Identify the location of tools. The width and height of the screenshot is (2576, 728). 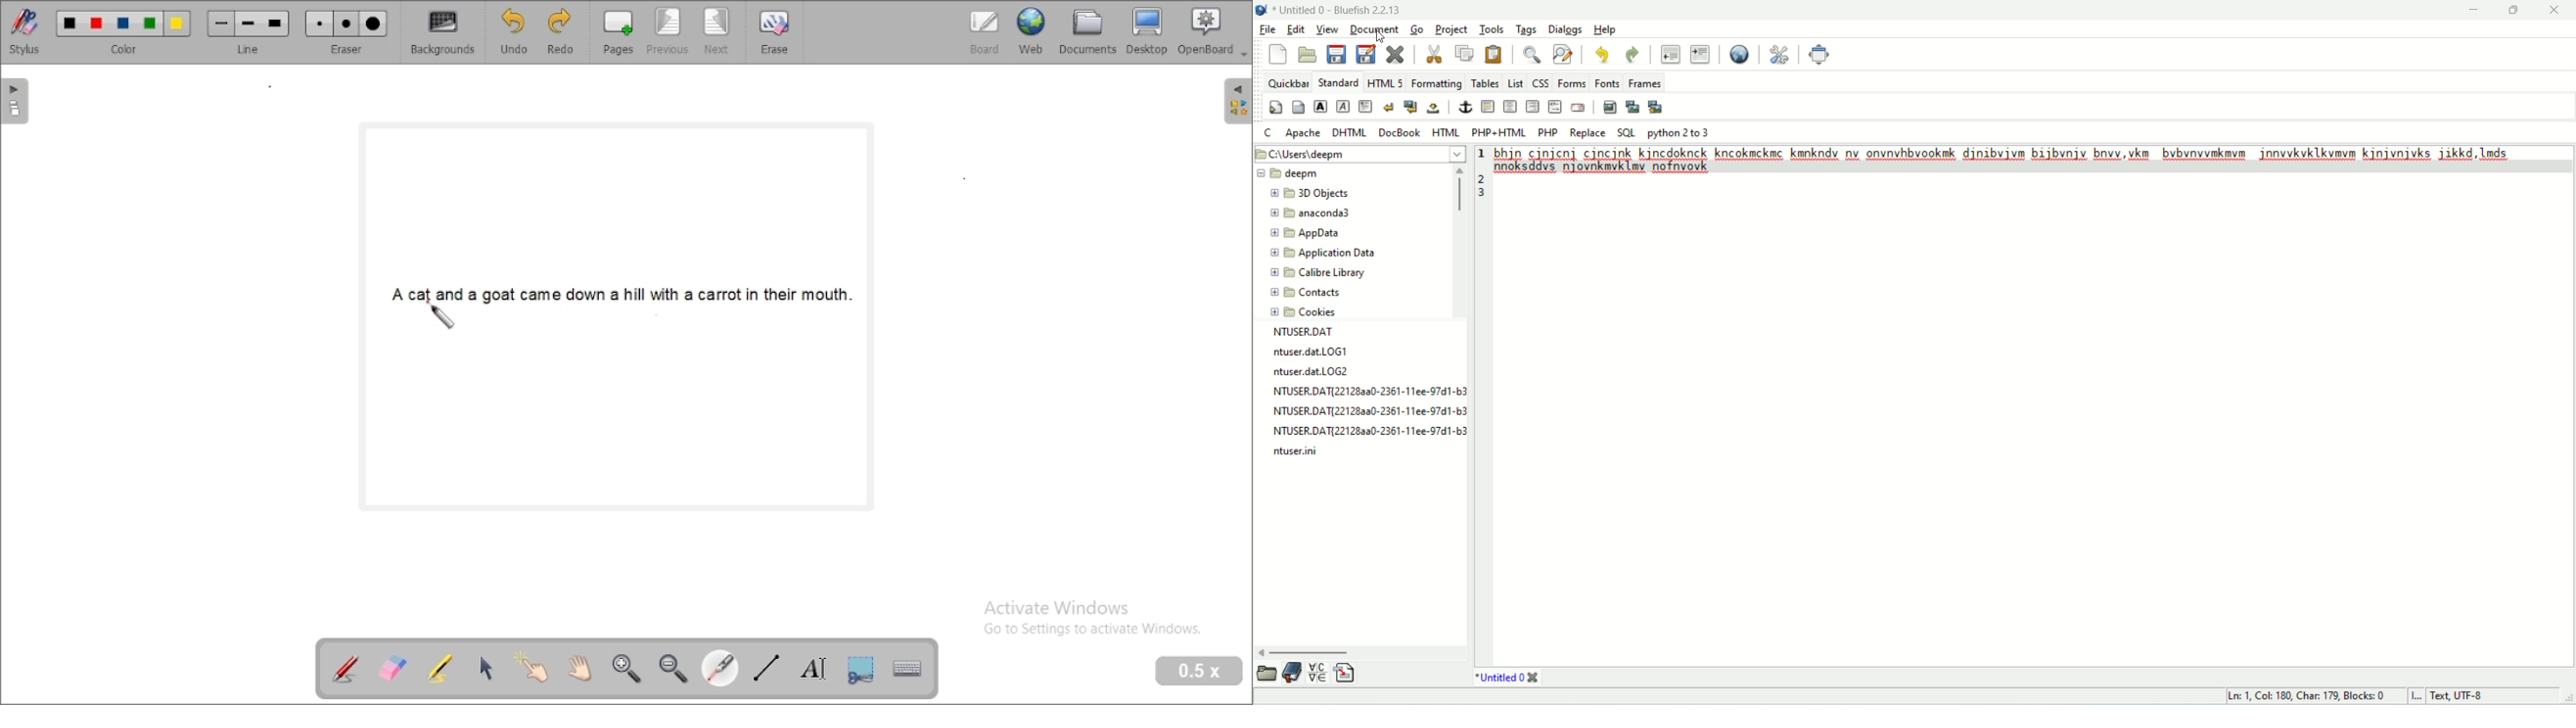
(1491, 28).